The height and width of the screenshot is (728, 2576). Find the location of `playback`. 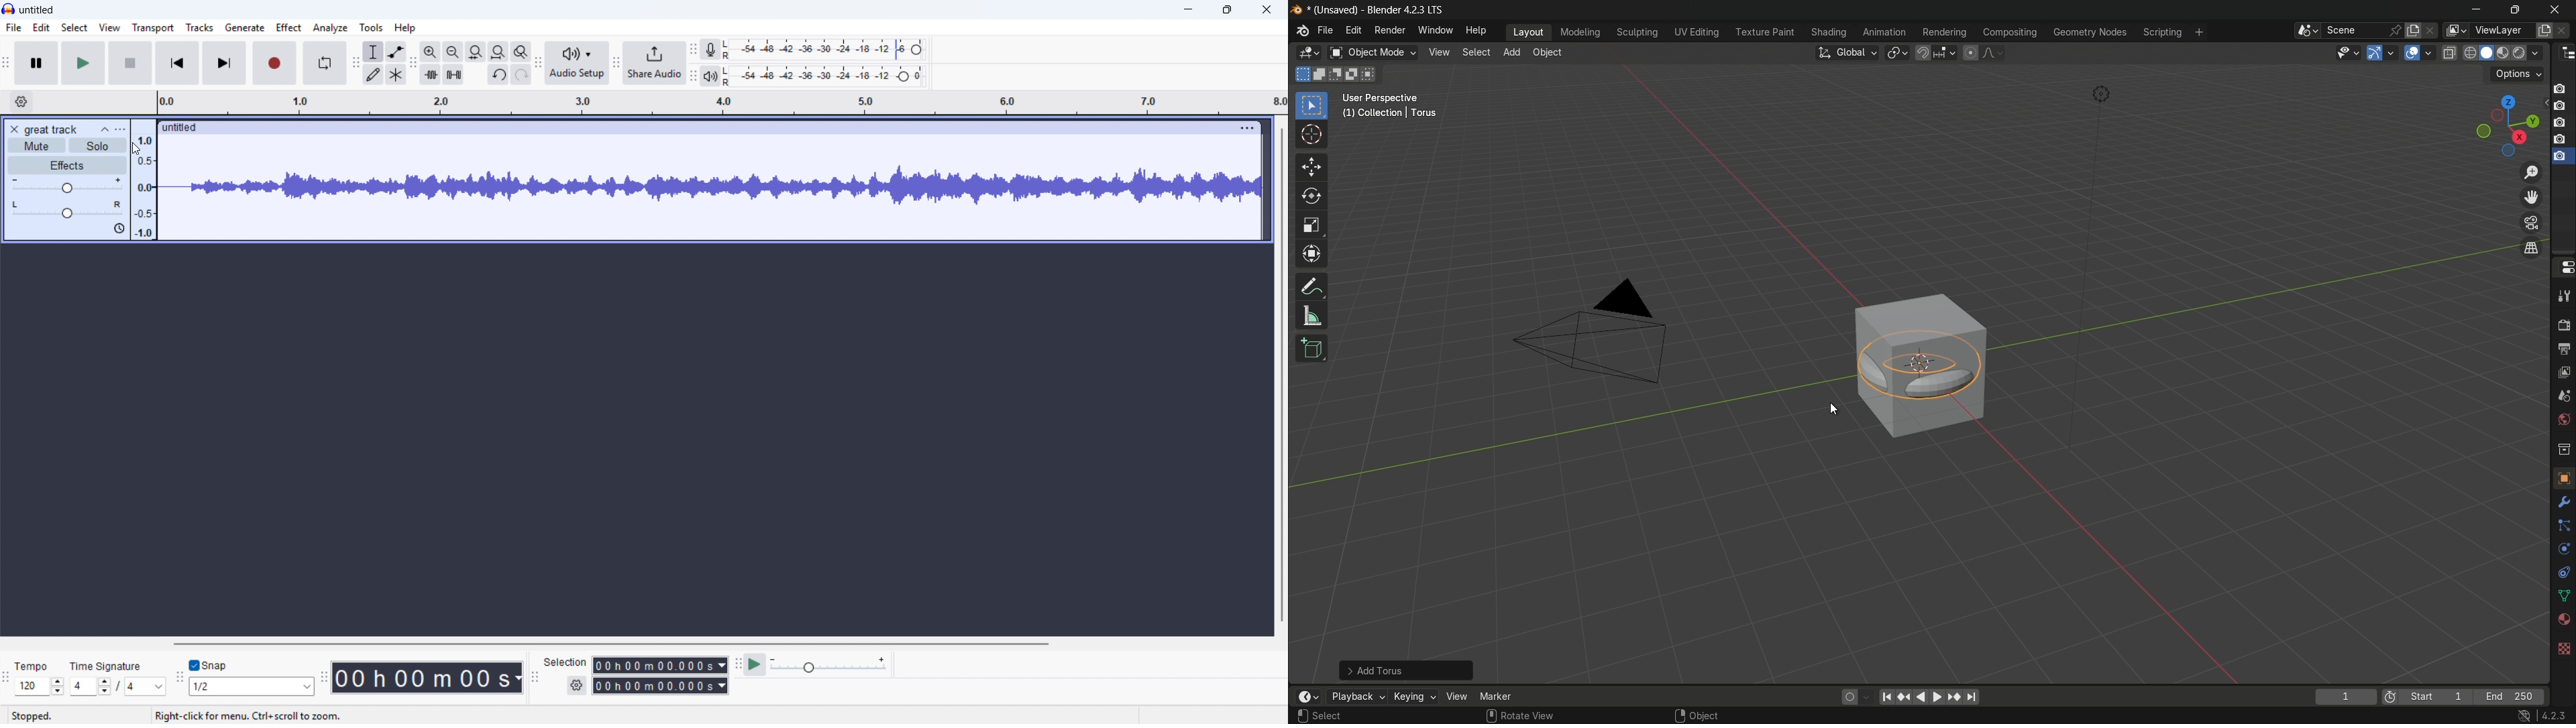

playback is located at coordinates (1356, 697).